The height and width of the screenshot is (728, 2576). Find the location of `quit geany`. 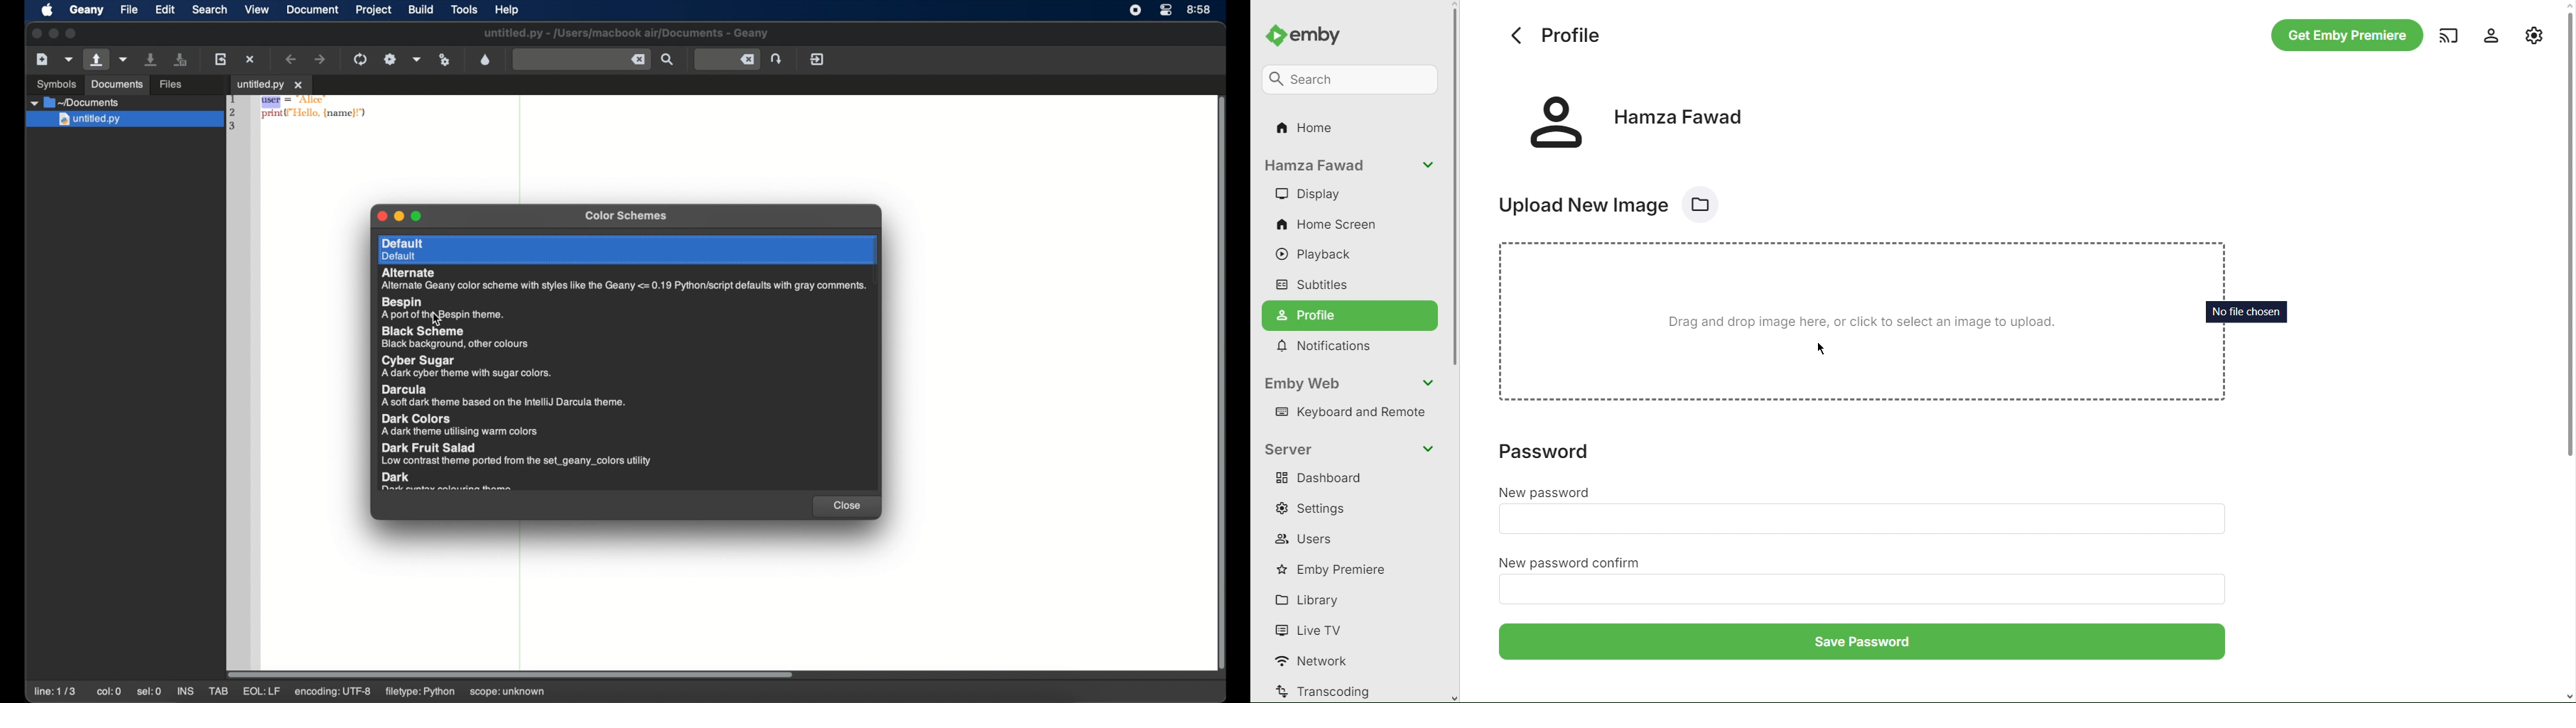

quit geany is located at coordinates (817, 59).